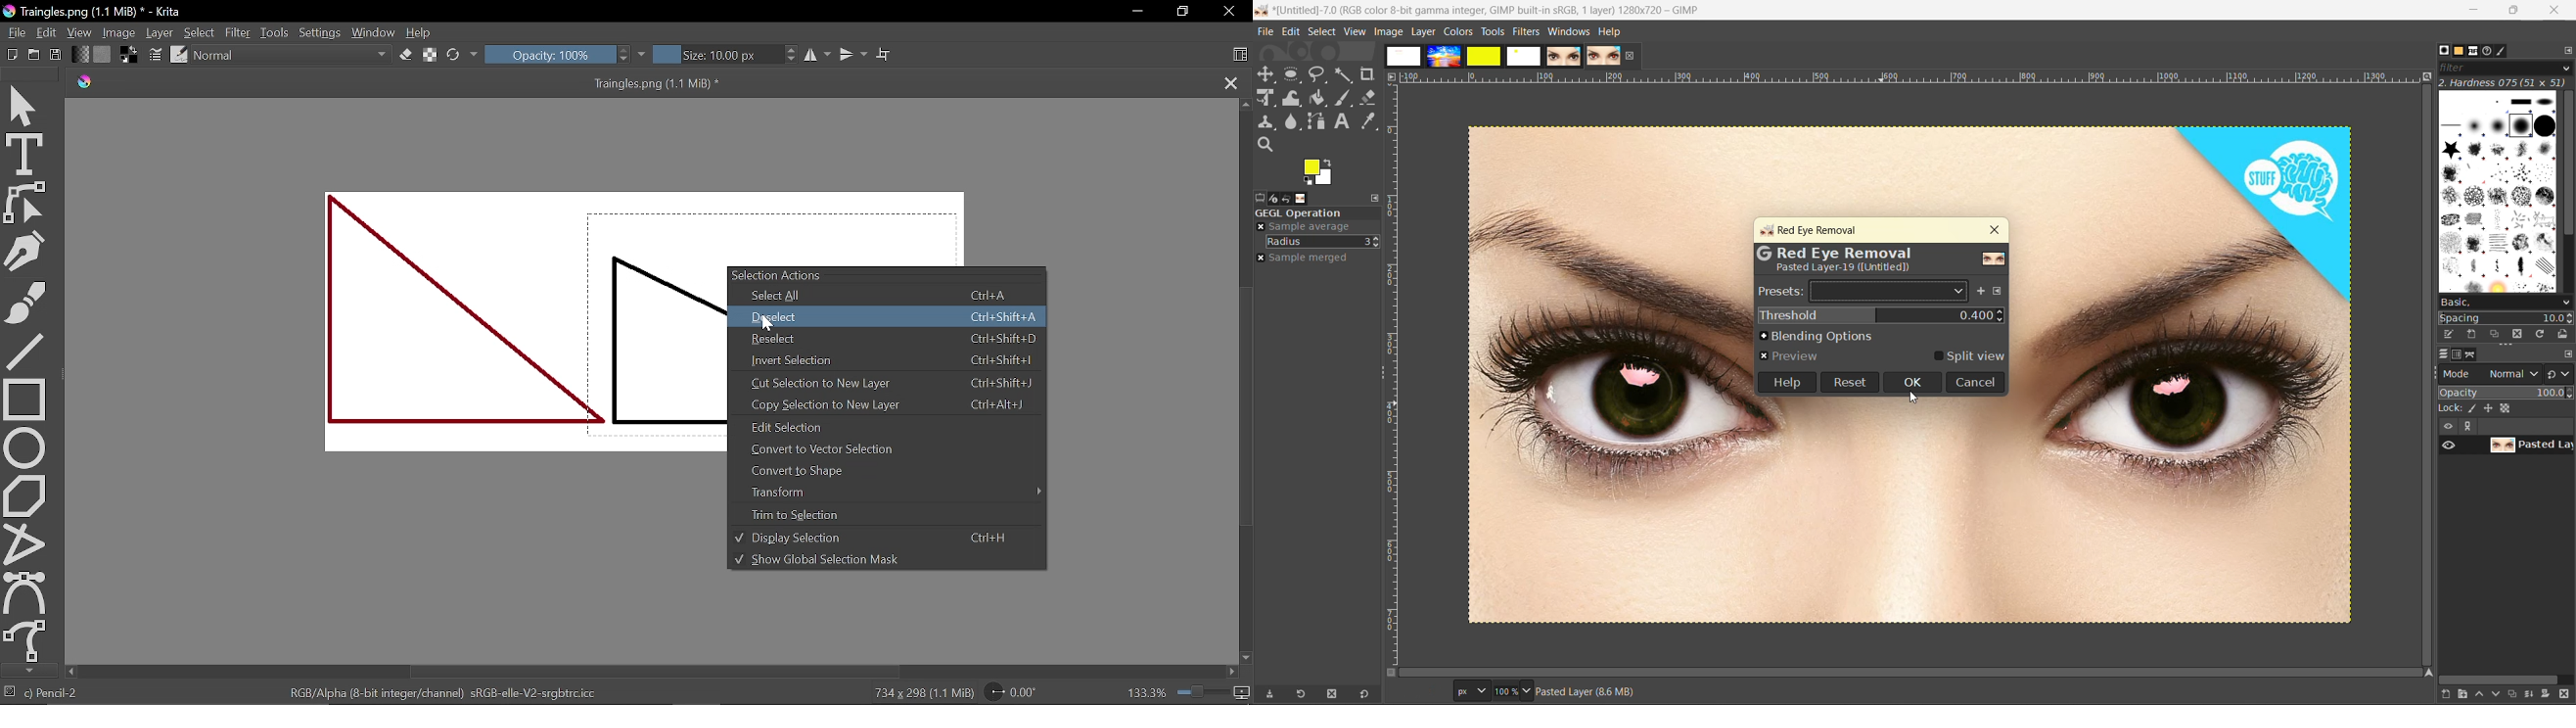  What do you see at coordinates (567, 54) in the screenshot?
I see `opacity: 100%` at bounding box center [567, 54].